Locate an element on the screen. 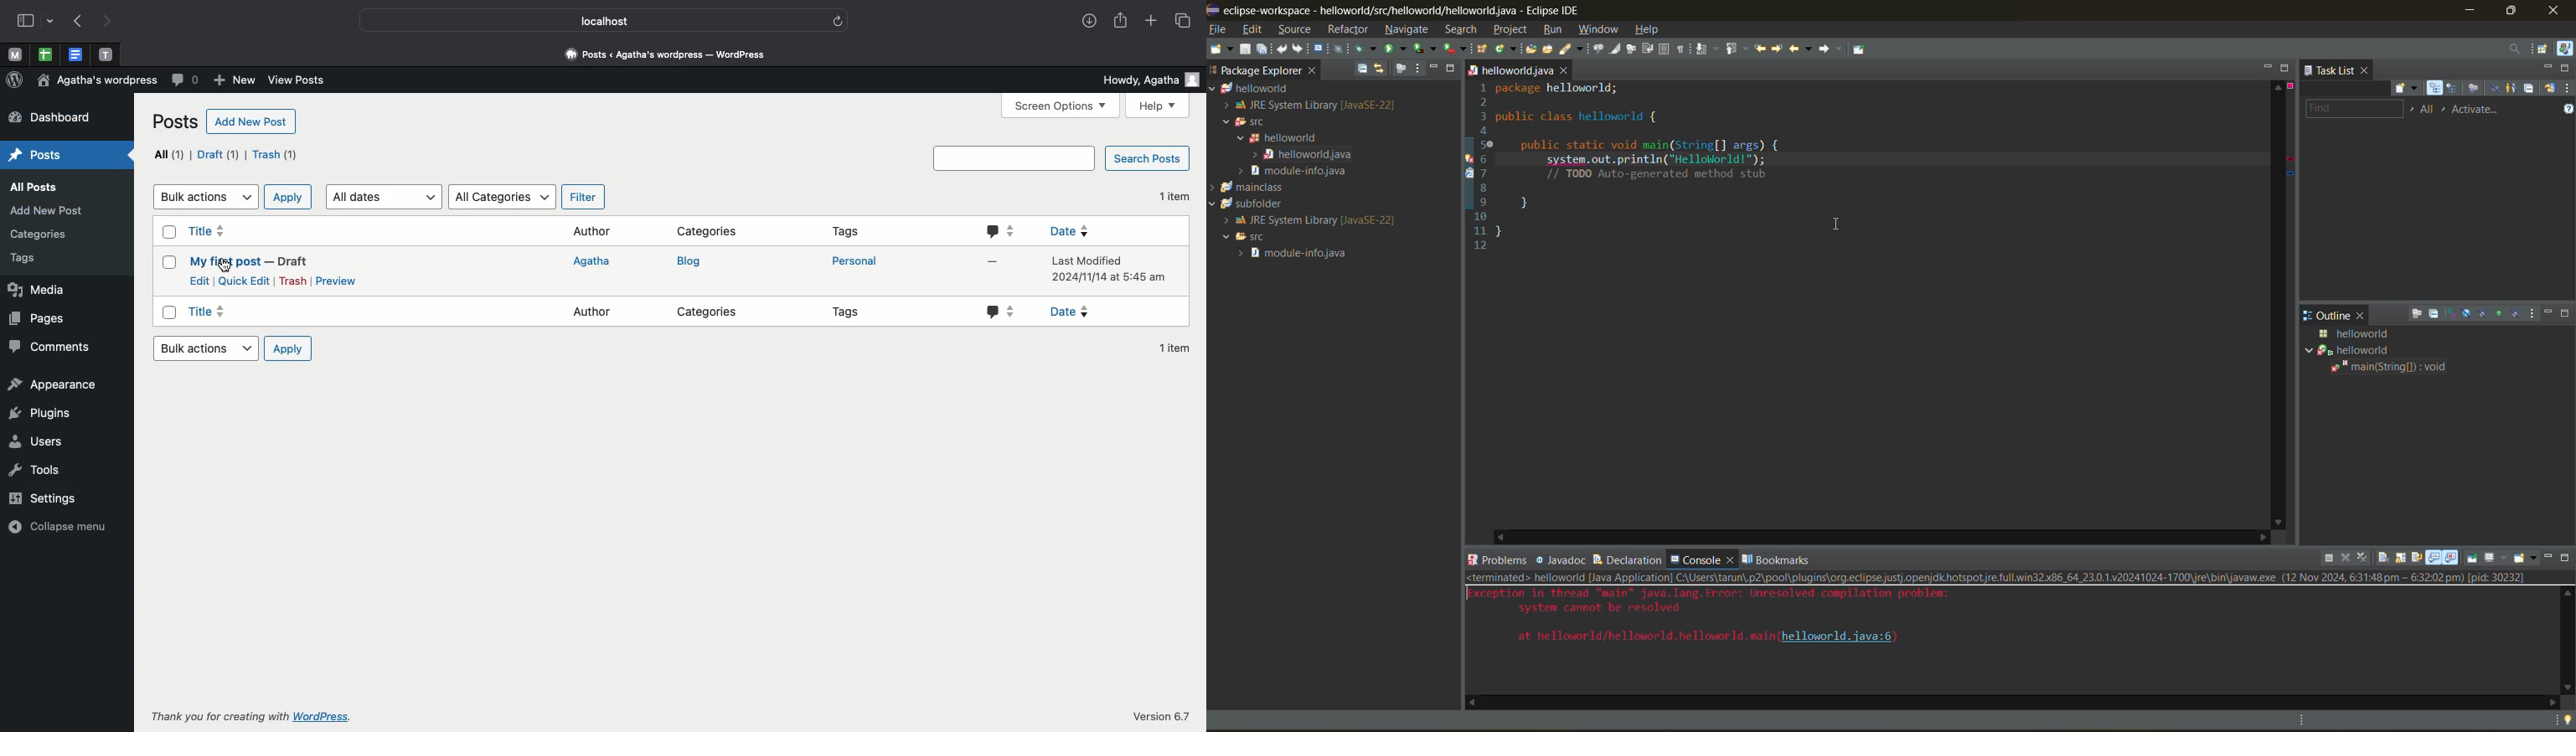  cursor is located at coordinates (1833, 228).